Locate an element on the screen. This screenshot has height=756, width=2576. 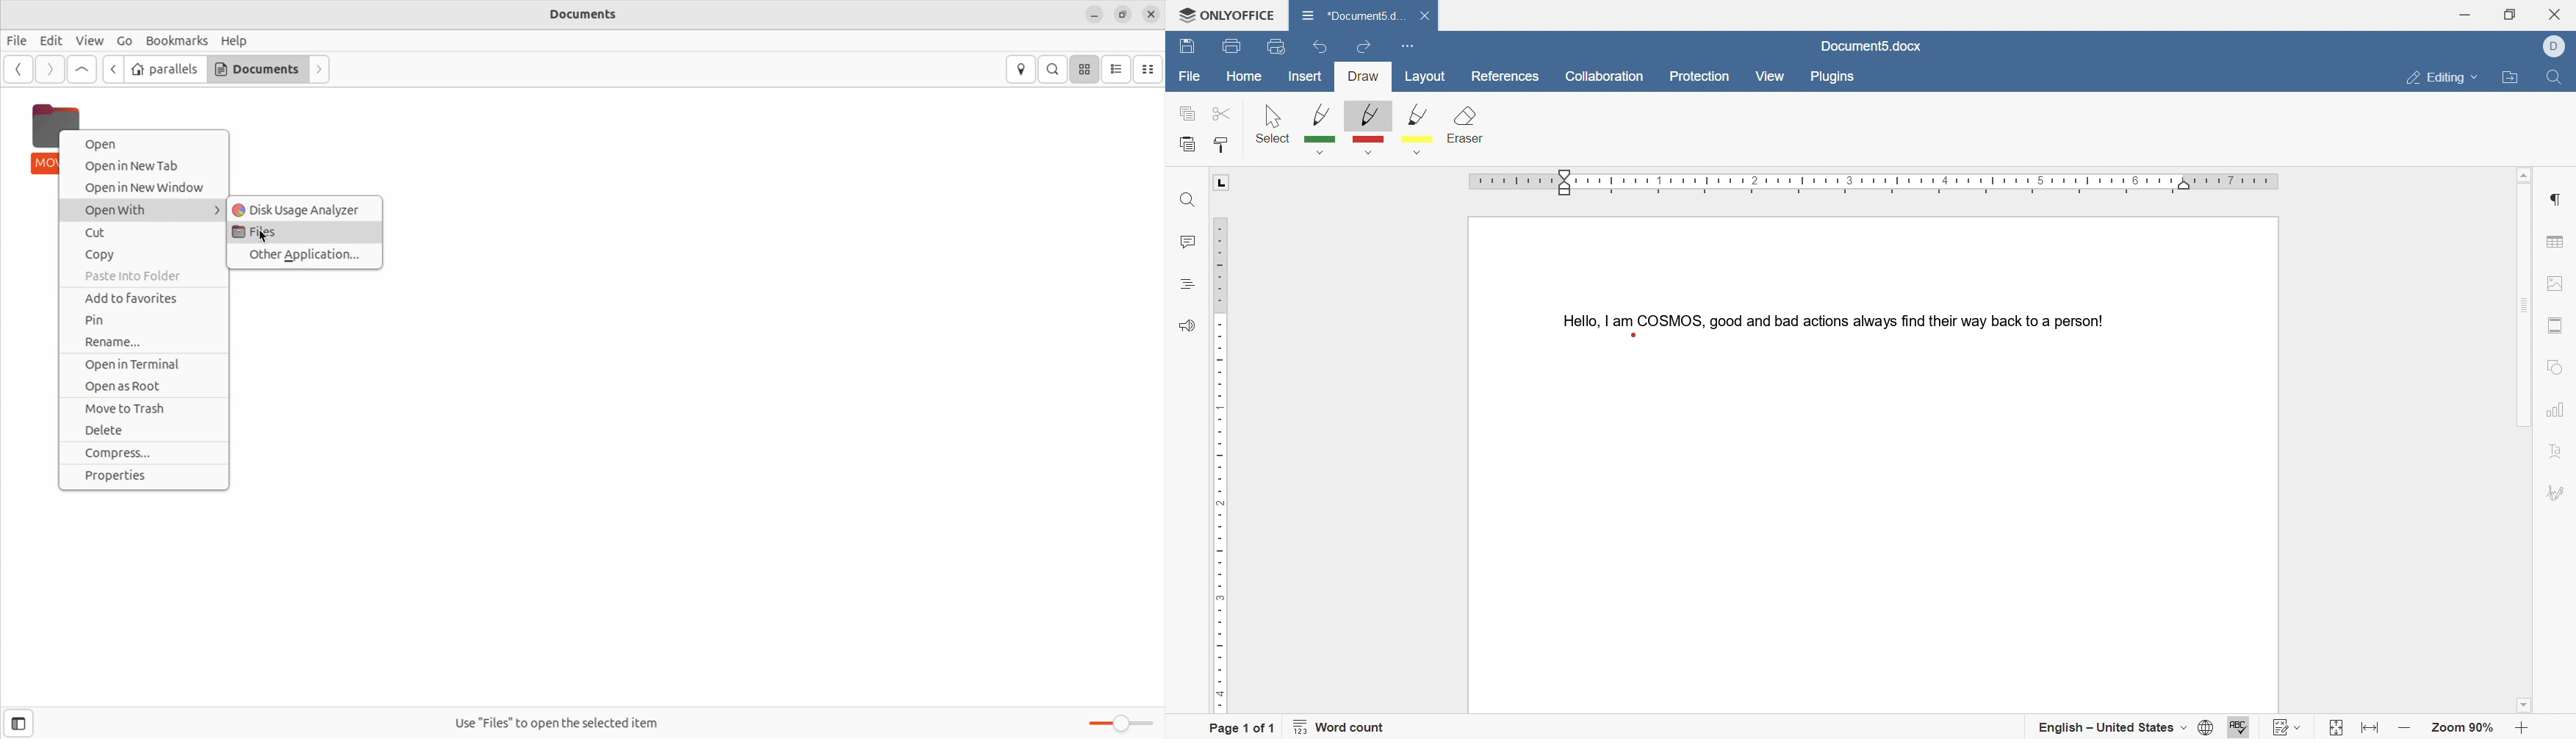
ruler is located at coordinates (1218, 462).